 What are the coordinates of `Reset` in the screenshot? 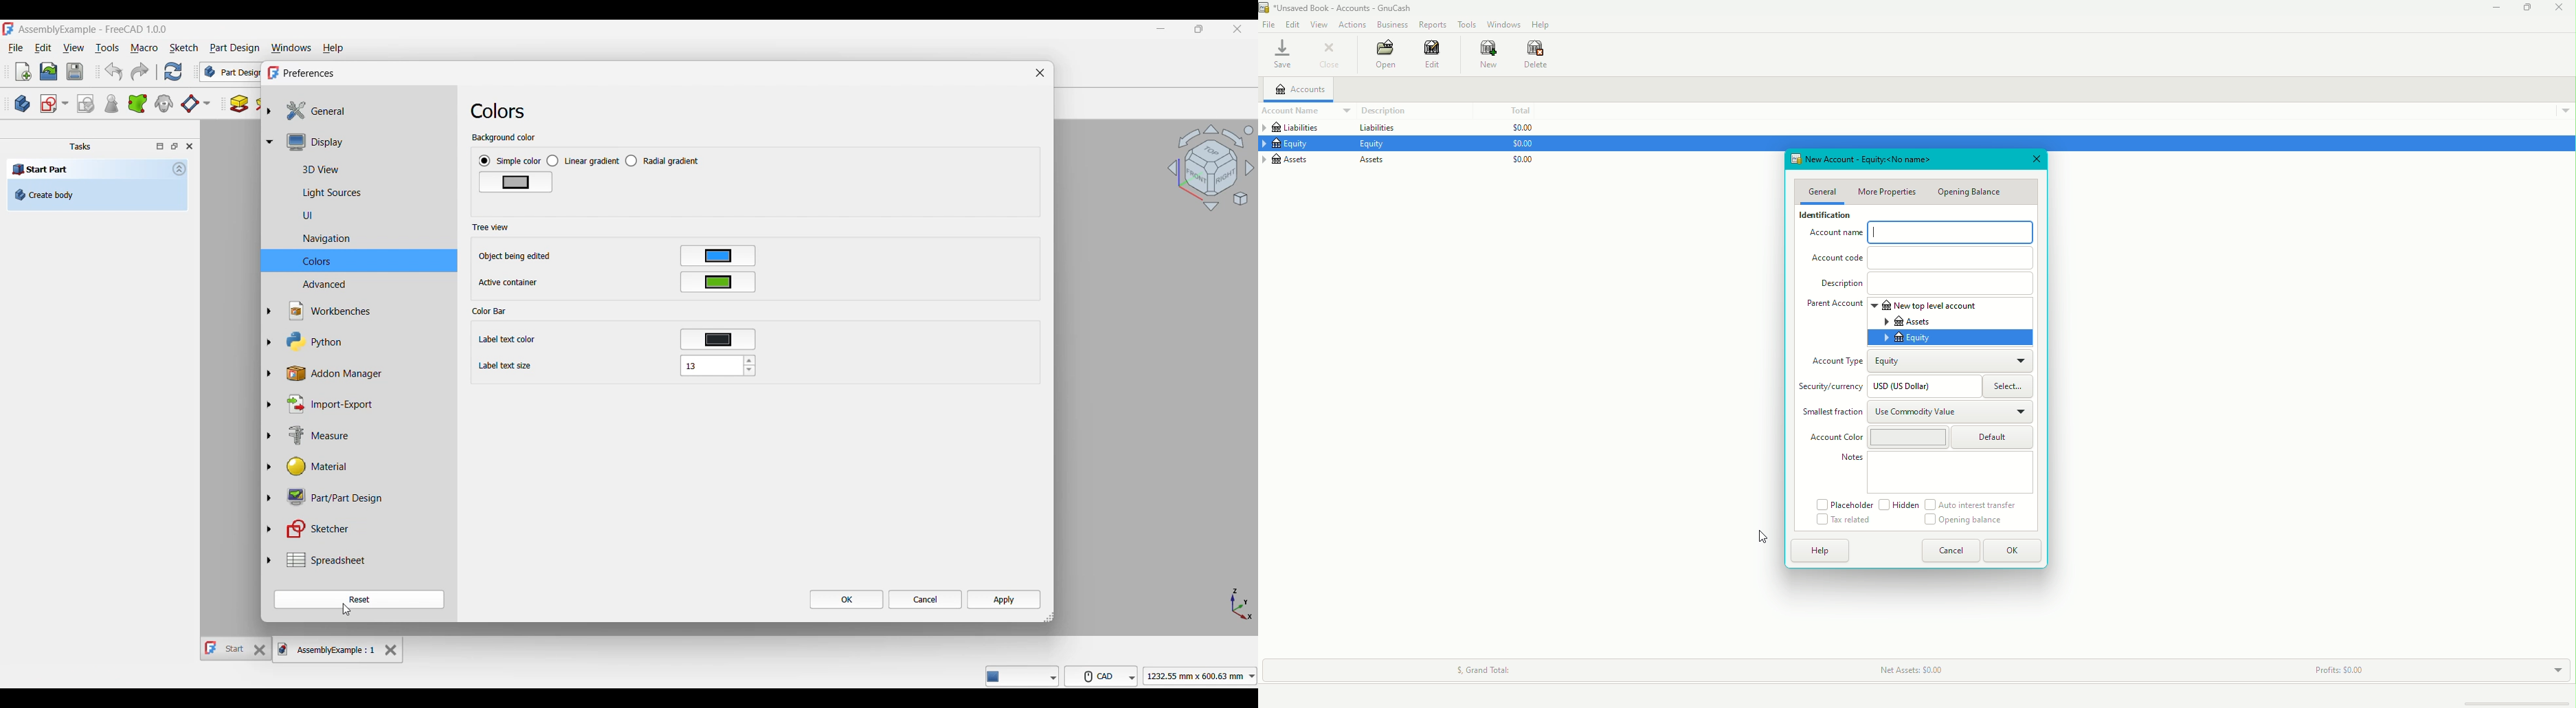 It's located at (358, 599).